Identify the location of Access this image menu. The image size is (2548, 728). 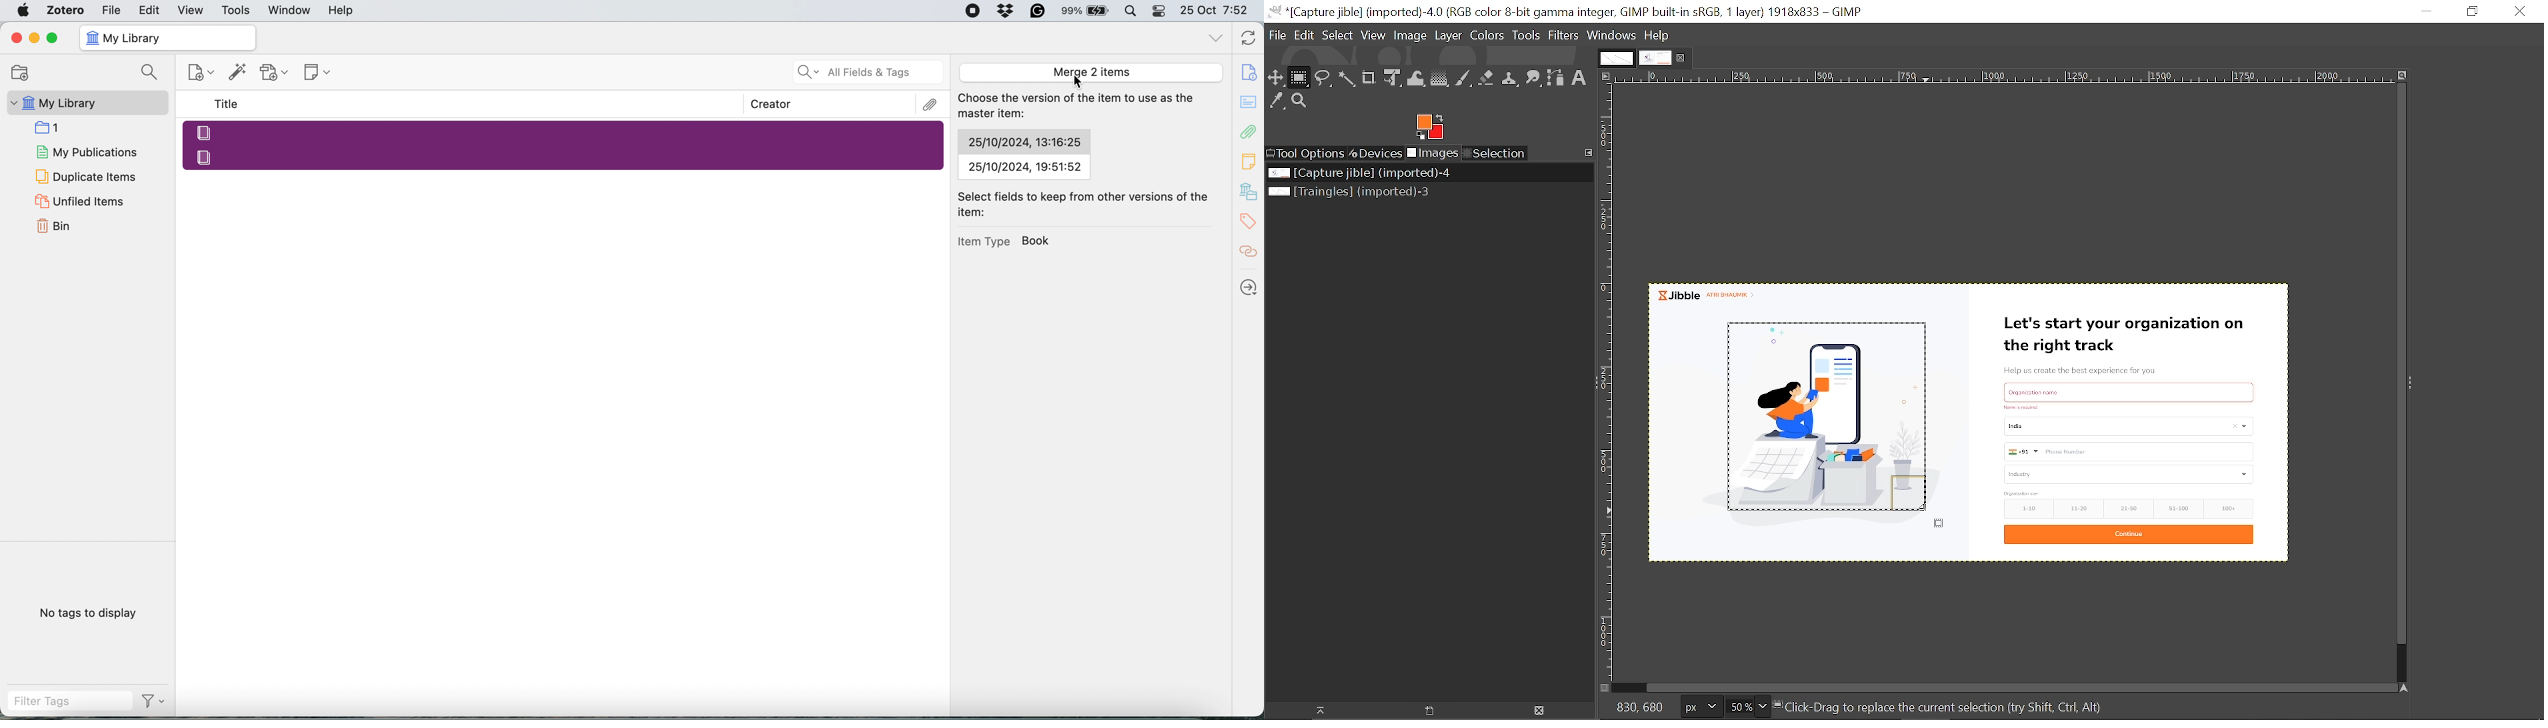
(1606, 76).